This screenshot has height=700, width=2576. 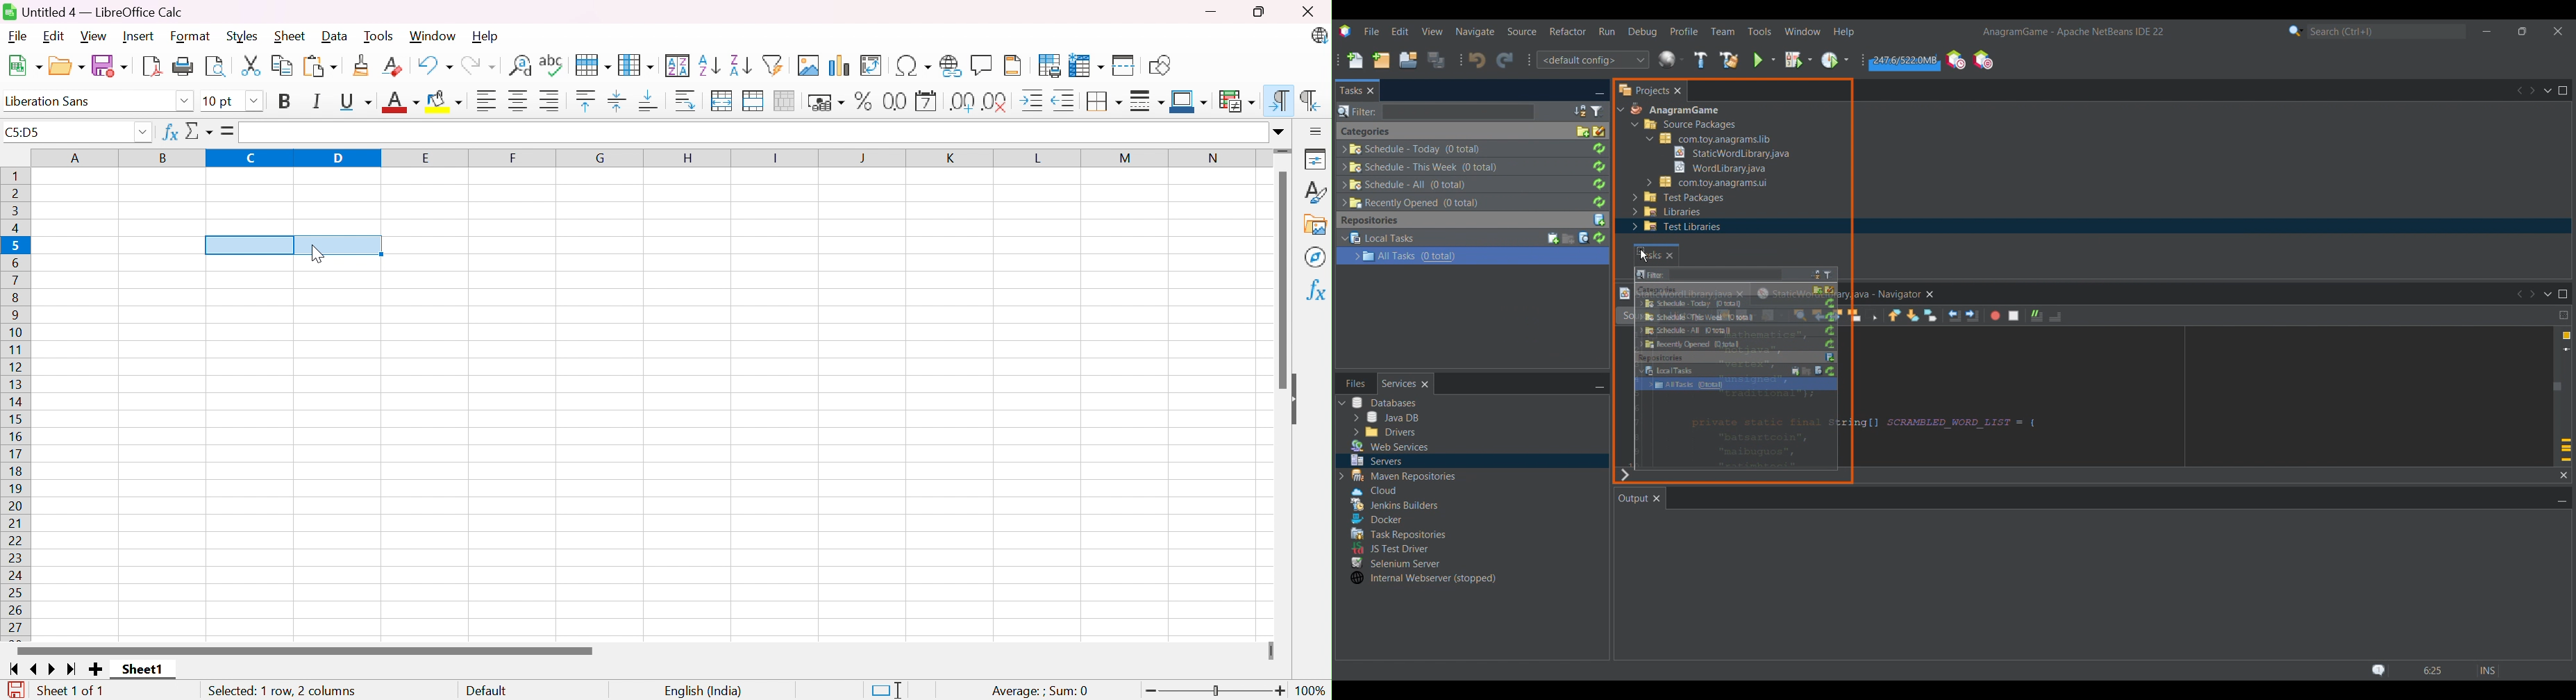 I want to click on Copy, so click(x=283, y=66).